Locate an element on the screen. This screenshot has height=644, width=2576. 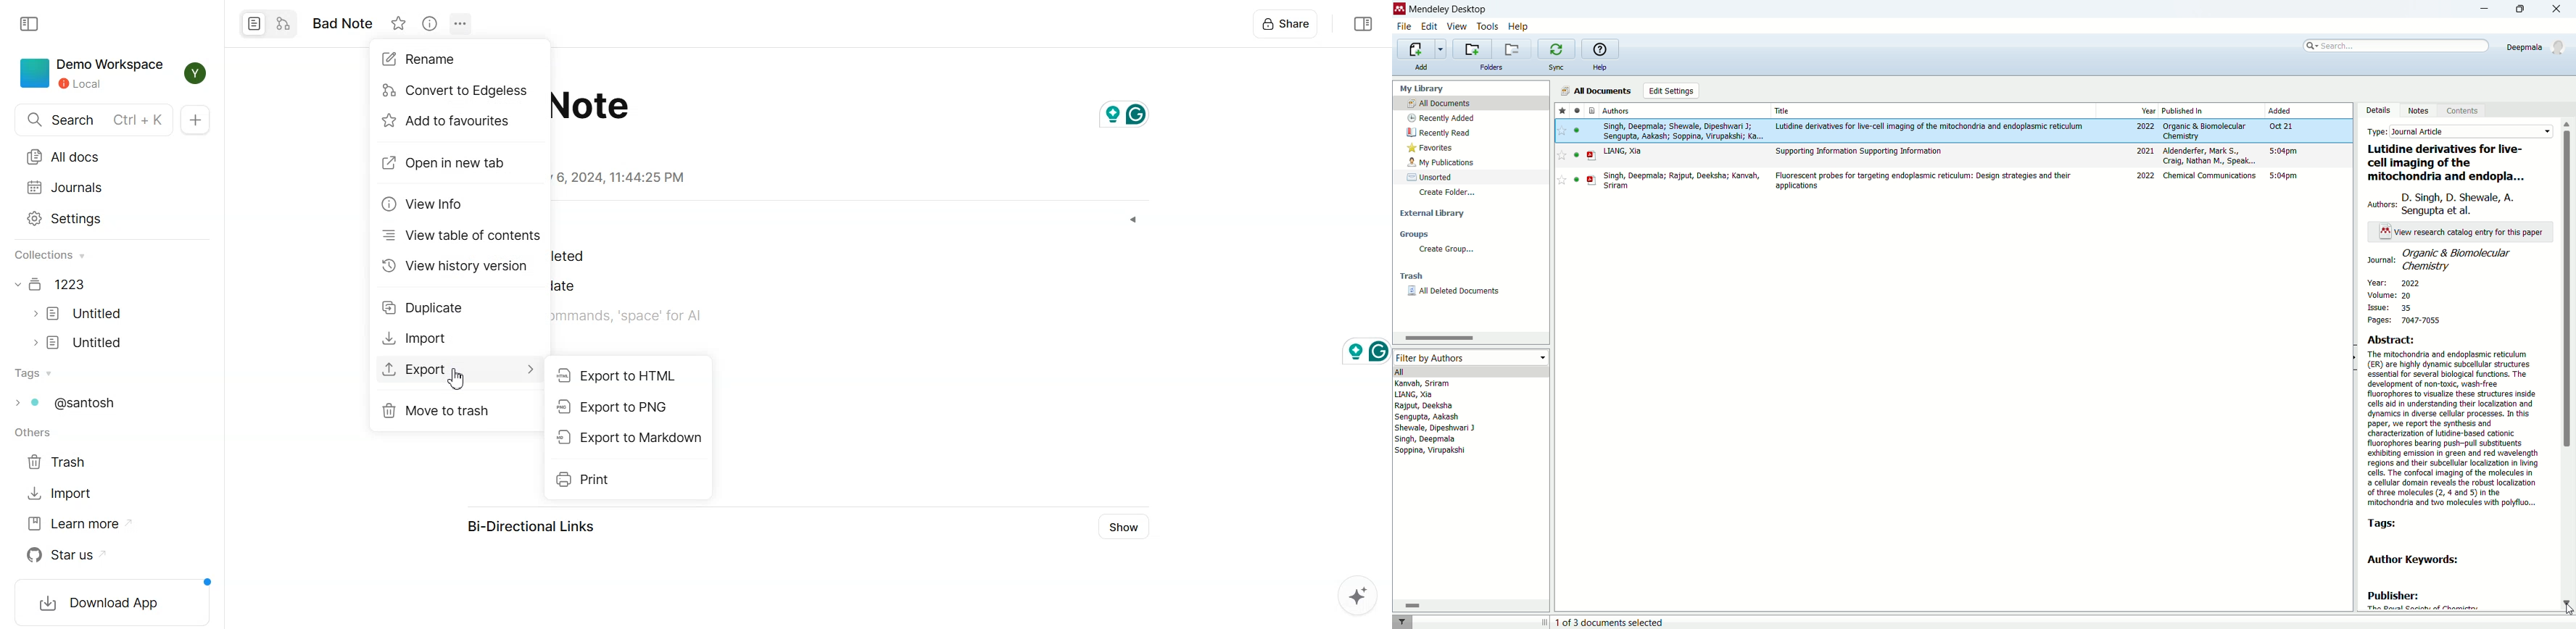
create folder is located at coordinates (1449, 194).